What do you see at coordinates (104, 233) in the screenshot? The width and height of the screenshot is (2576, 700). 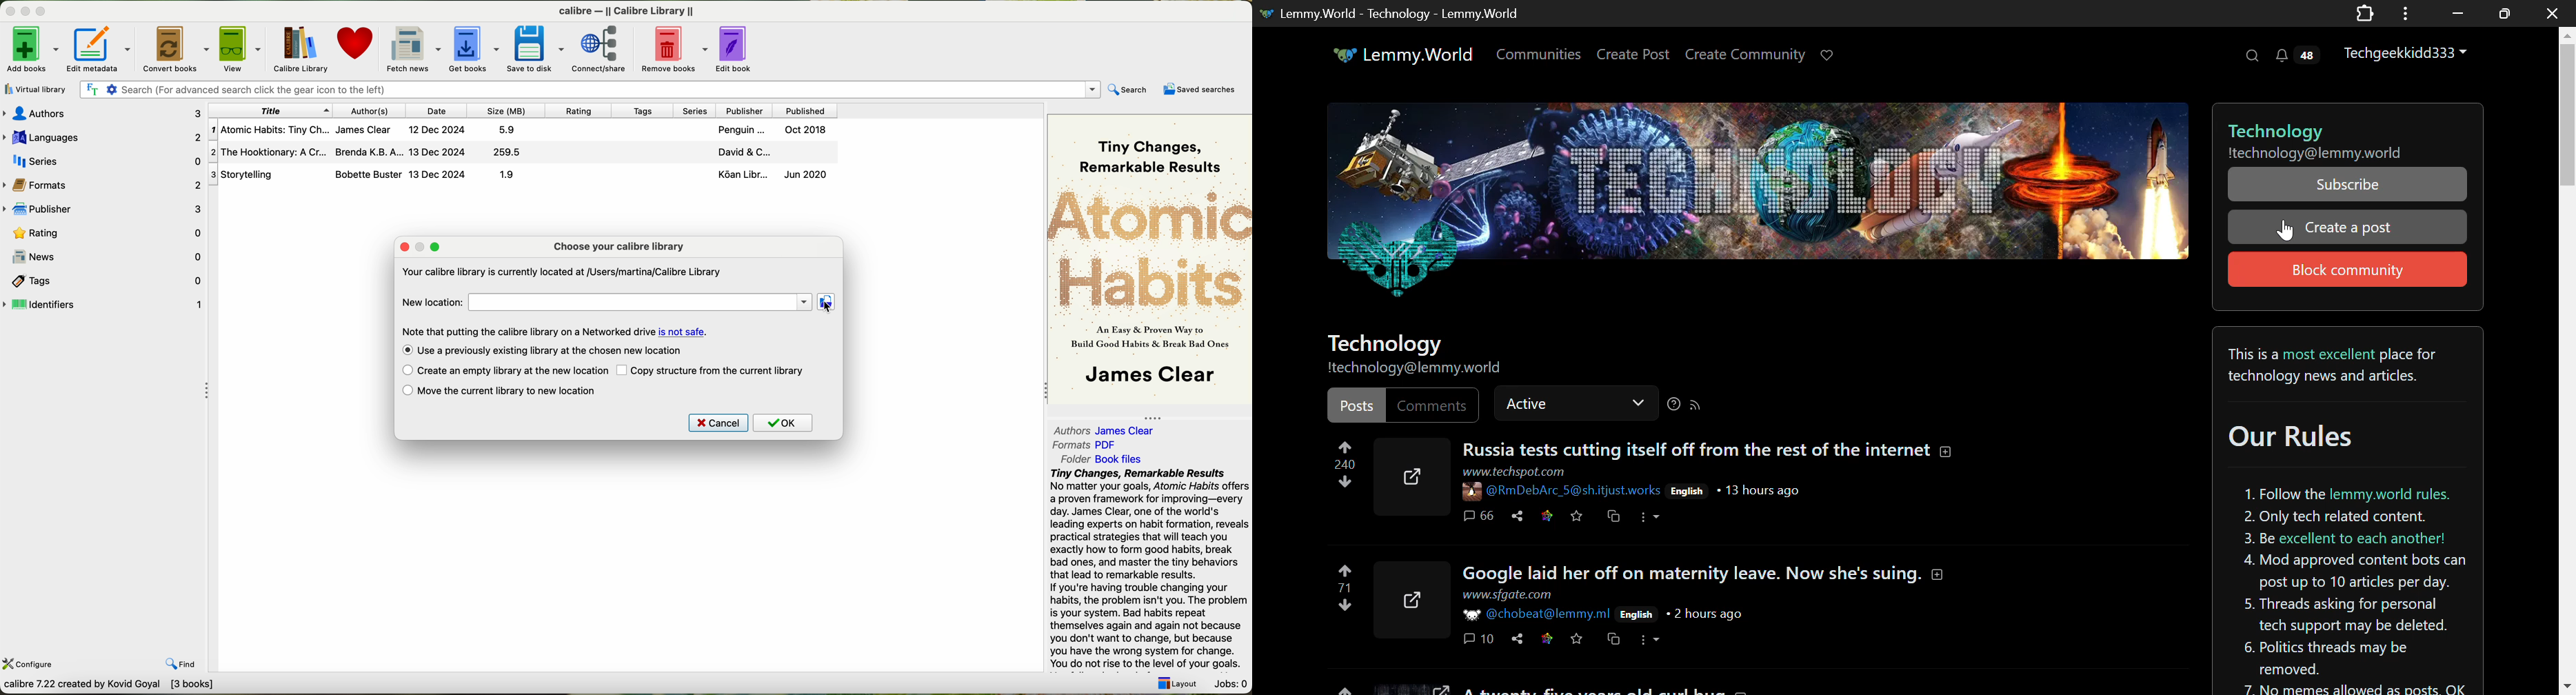 I see `rating` at bounding box center [104, 233].